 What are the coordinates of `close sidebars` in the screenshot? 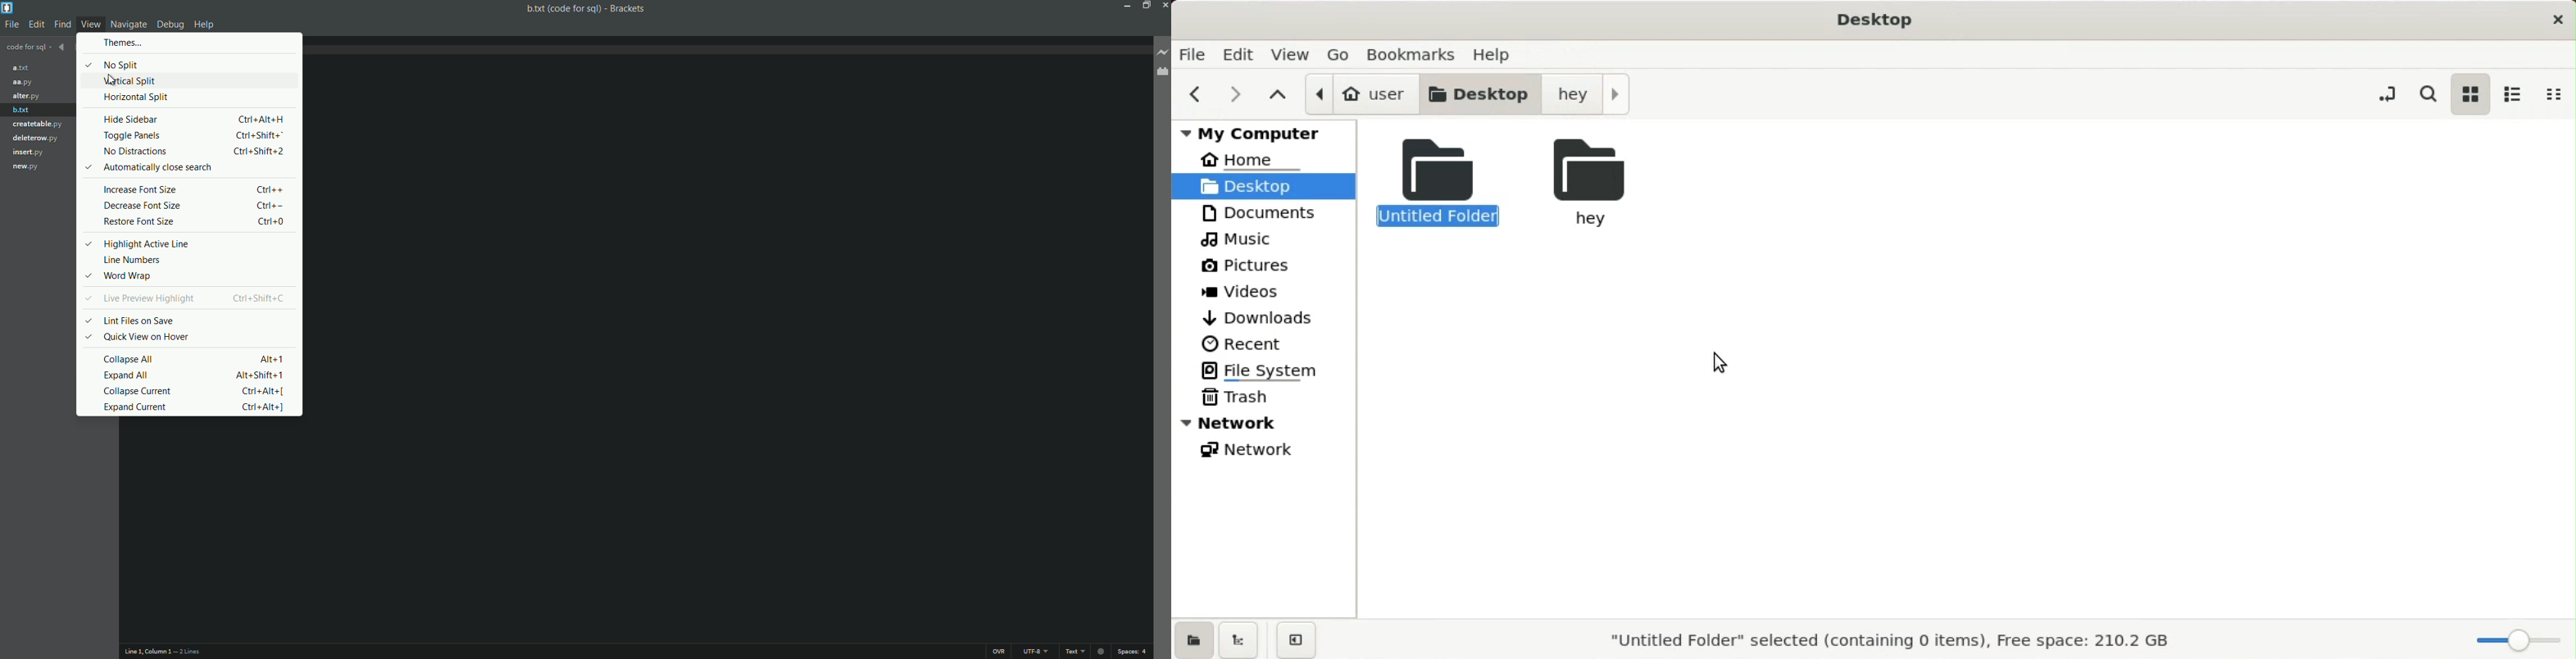 It's located at (1297, 640).